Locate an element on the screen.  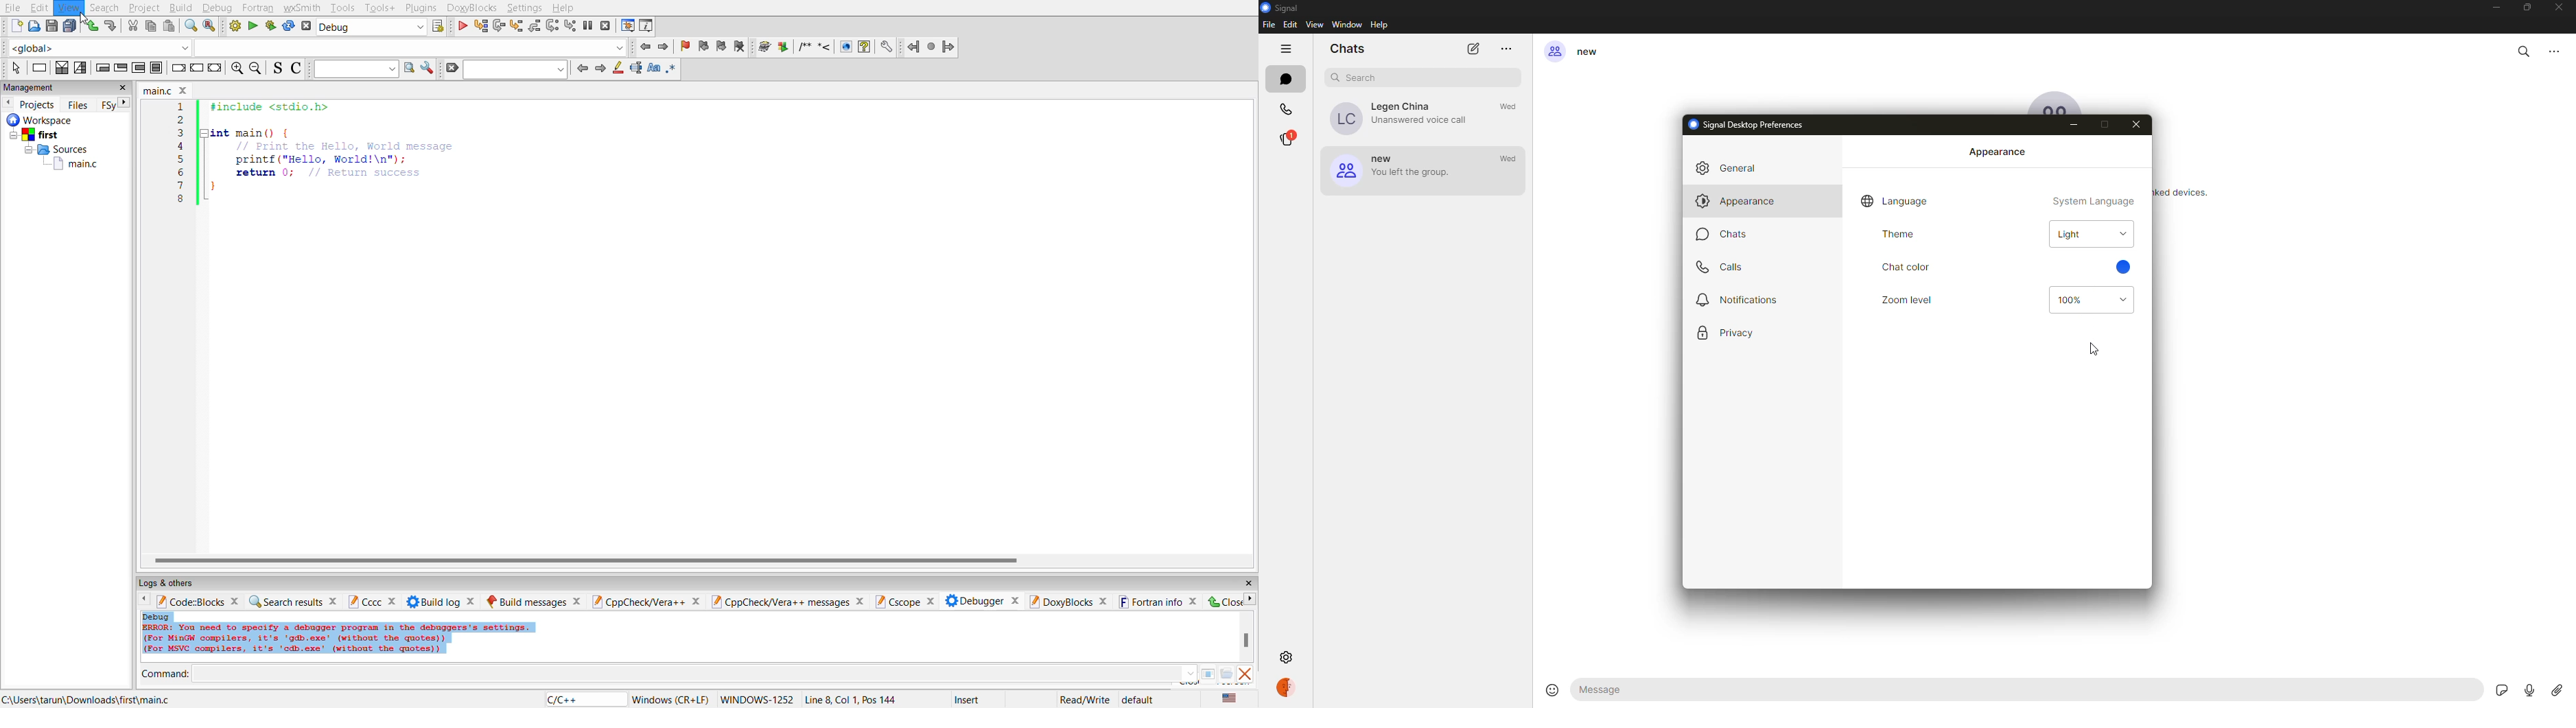
new is located at coordinates (14, 26).